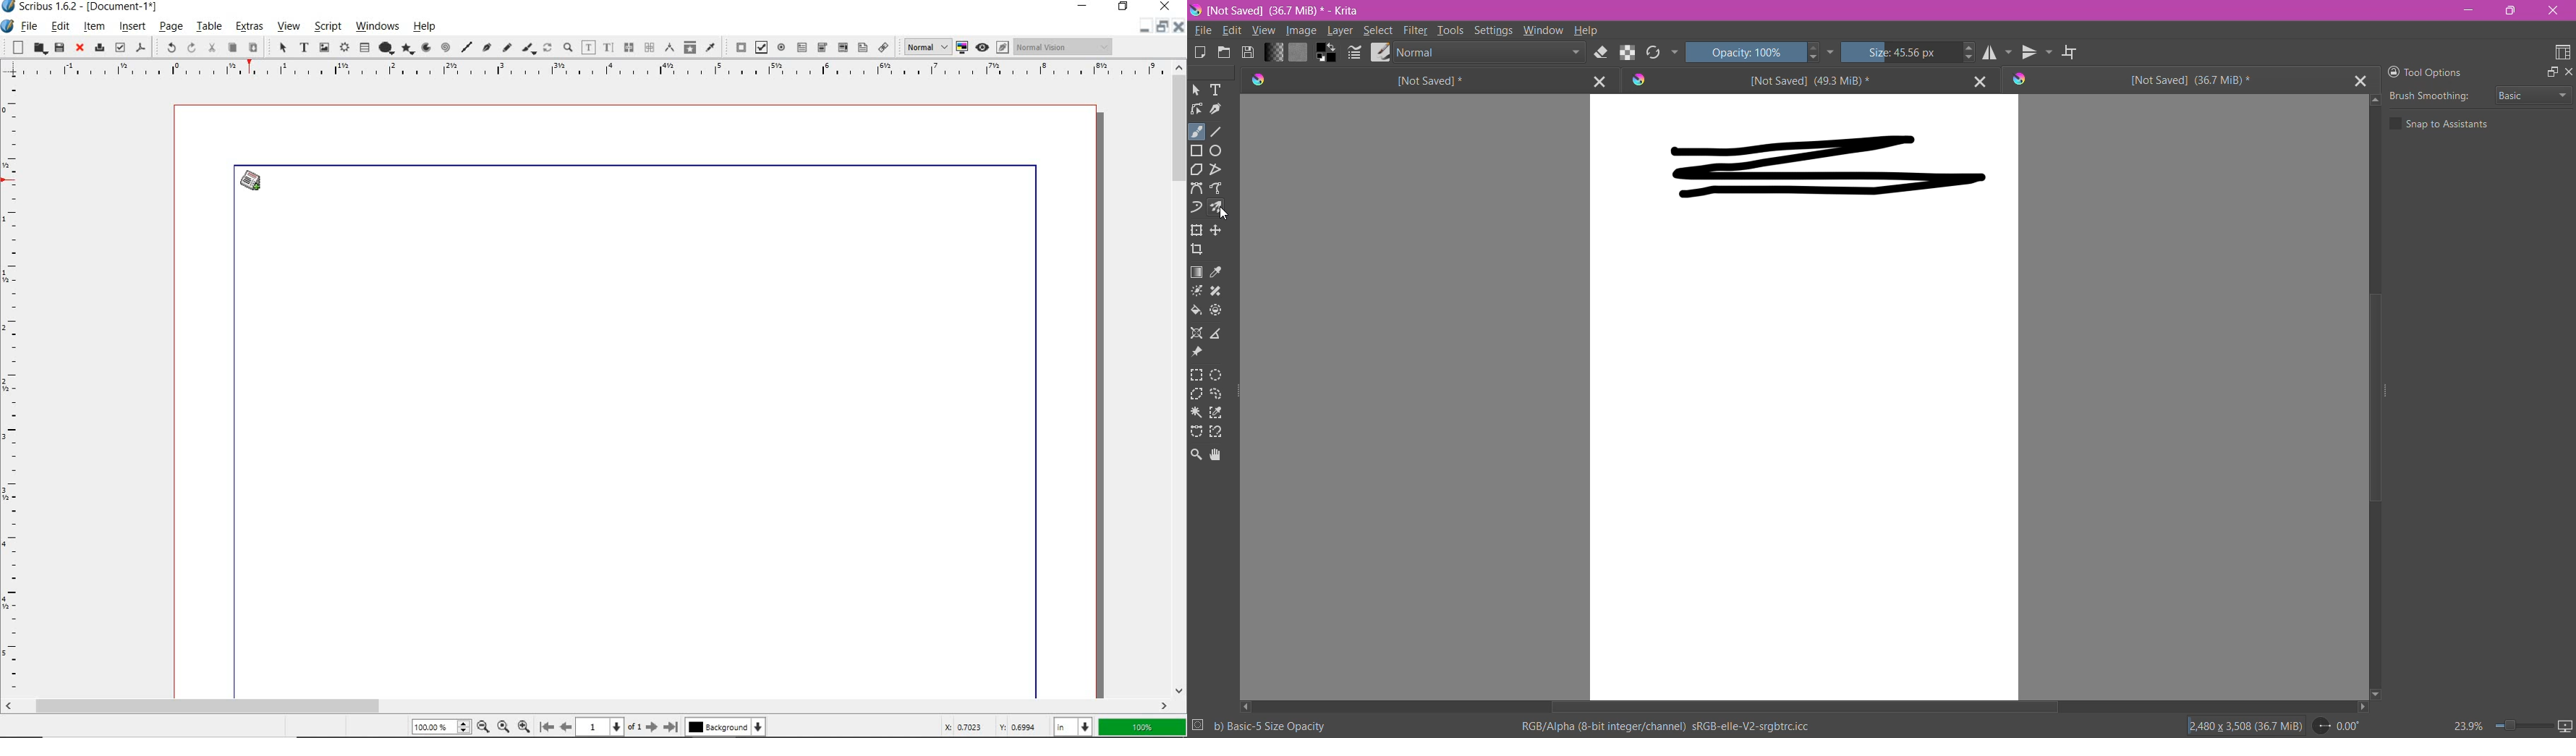 Image resolution: width=2576 pixels, height=756 pixels. Describe the element at coordinates (1216, 90) in the screenshot. I see `Text Tool` at that location.